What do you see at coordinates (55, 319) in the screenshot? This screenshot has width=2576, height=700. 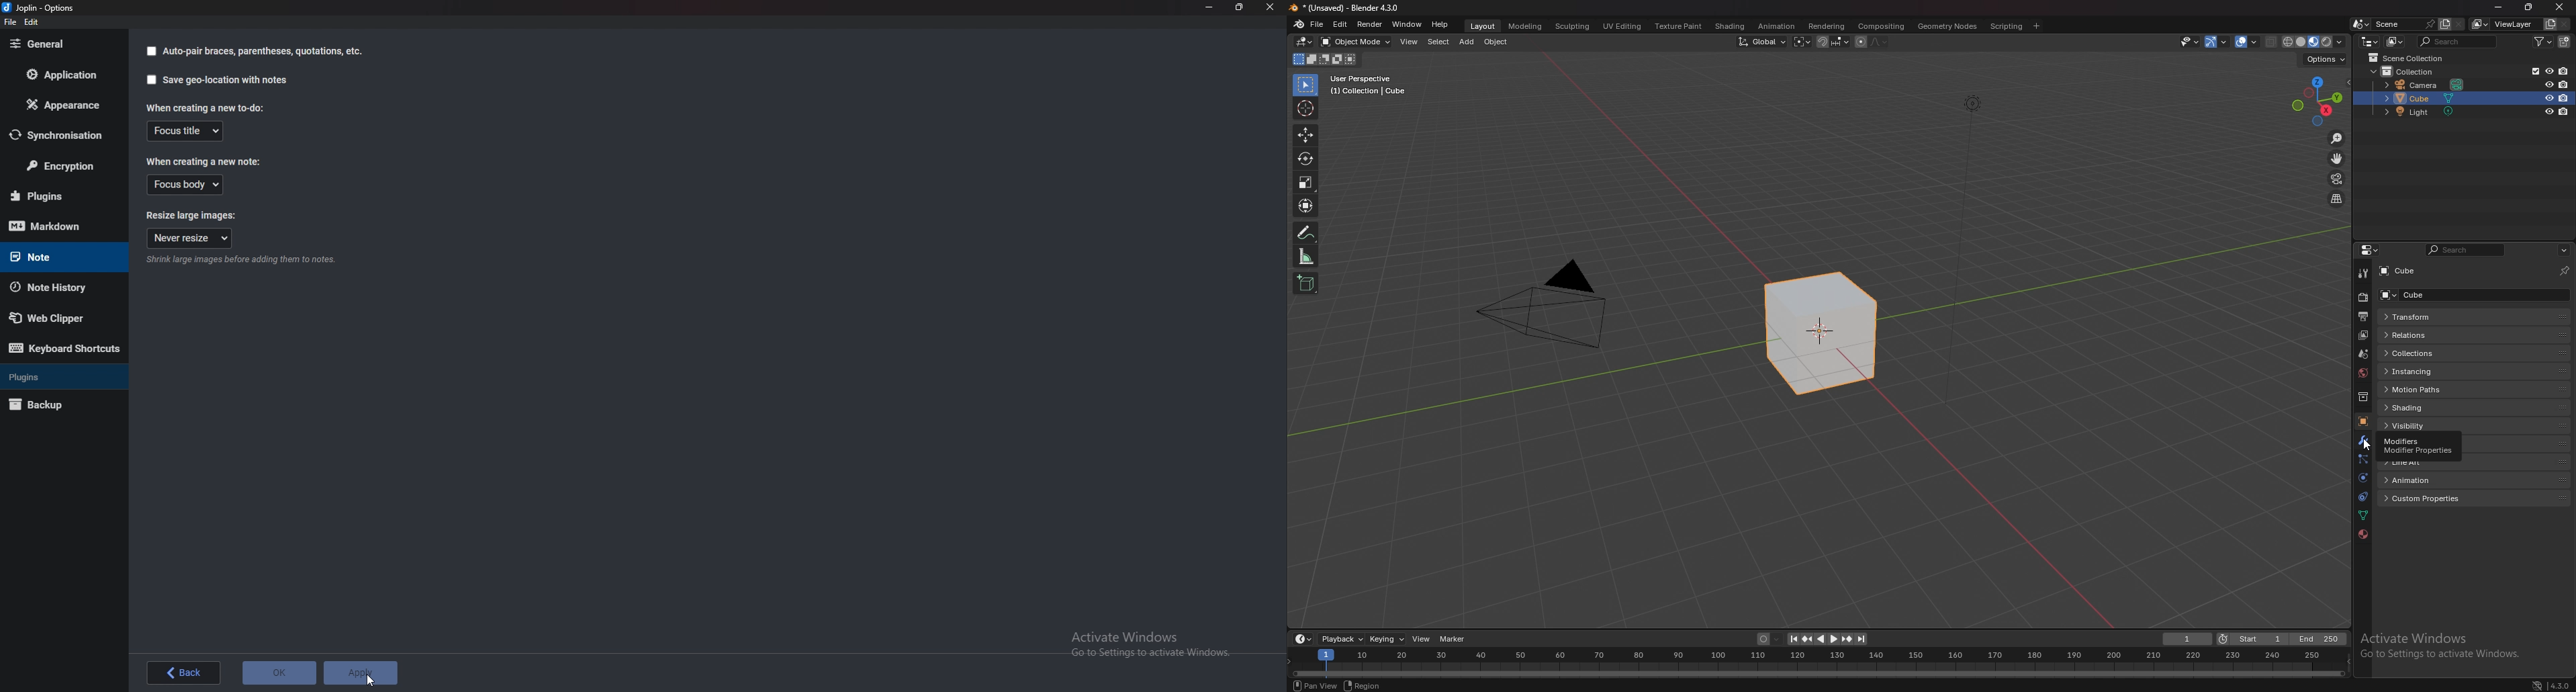 I see `Web Clipper` at bounding box center [55, 319].